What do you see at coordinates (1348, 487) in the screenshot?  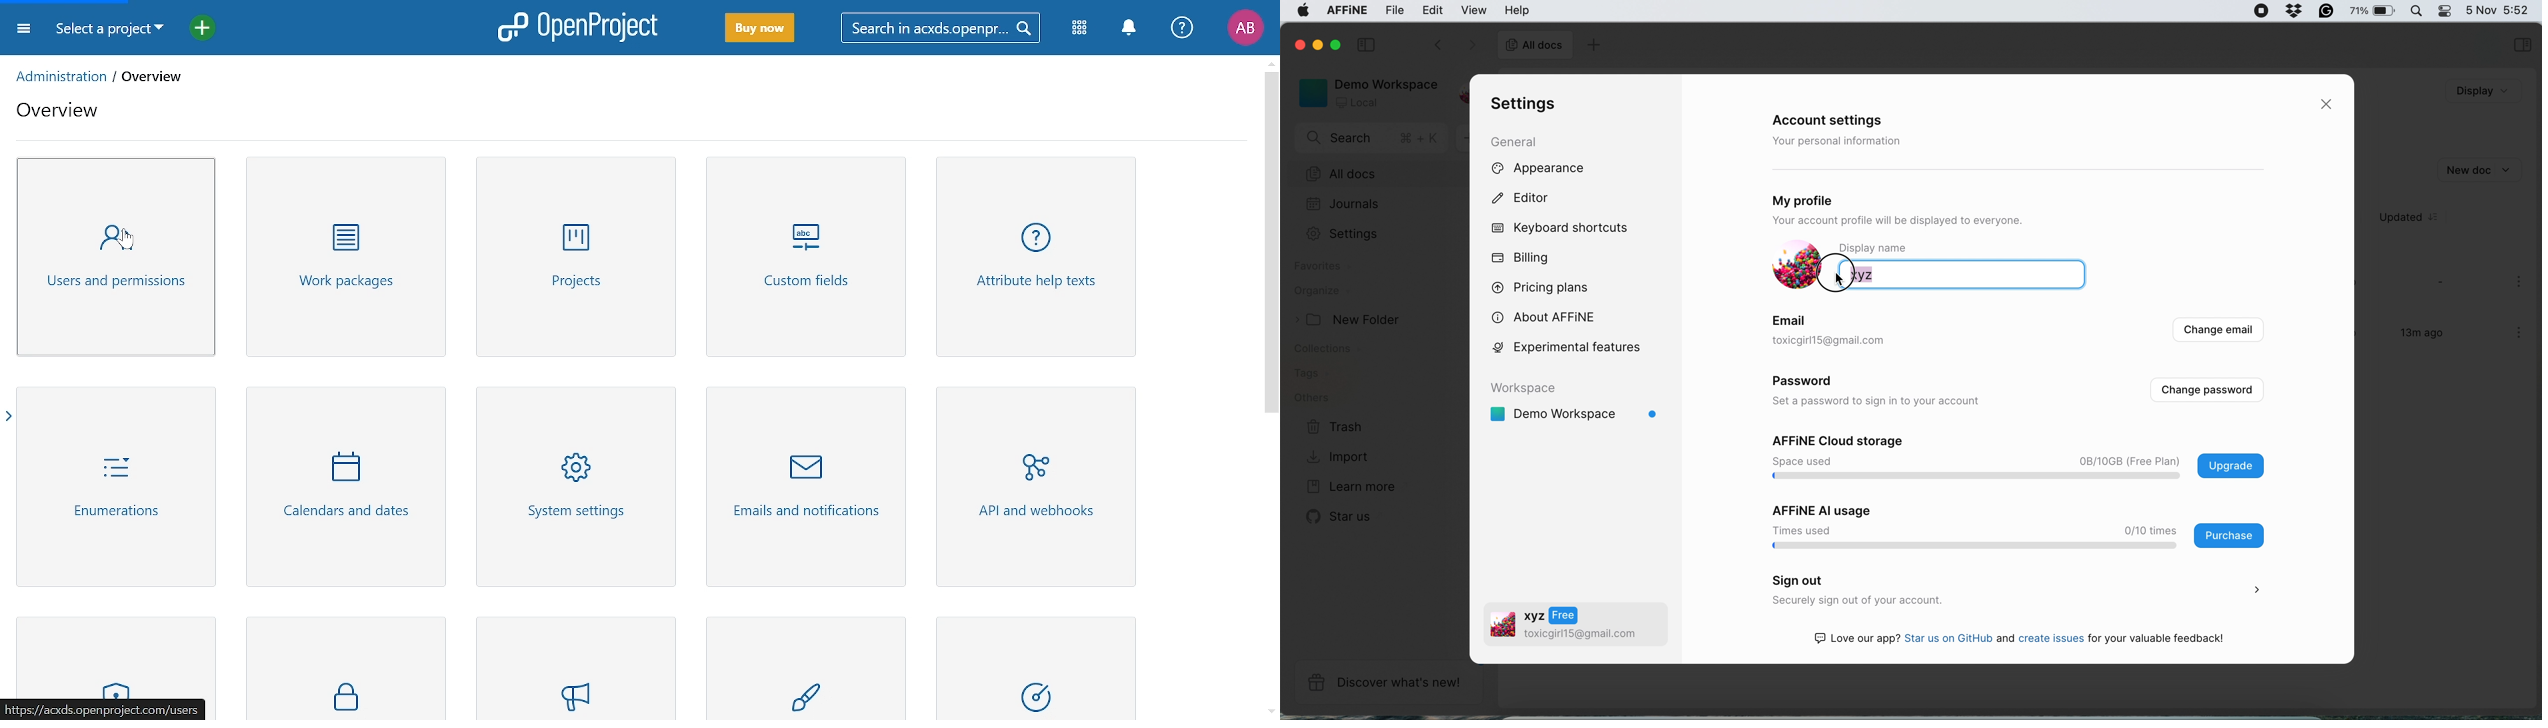 I see `learn more` at bounding box center [1348, 487].